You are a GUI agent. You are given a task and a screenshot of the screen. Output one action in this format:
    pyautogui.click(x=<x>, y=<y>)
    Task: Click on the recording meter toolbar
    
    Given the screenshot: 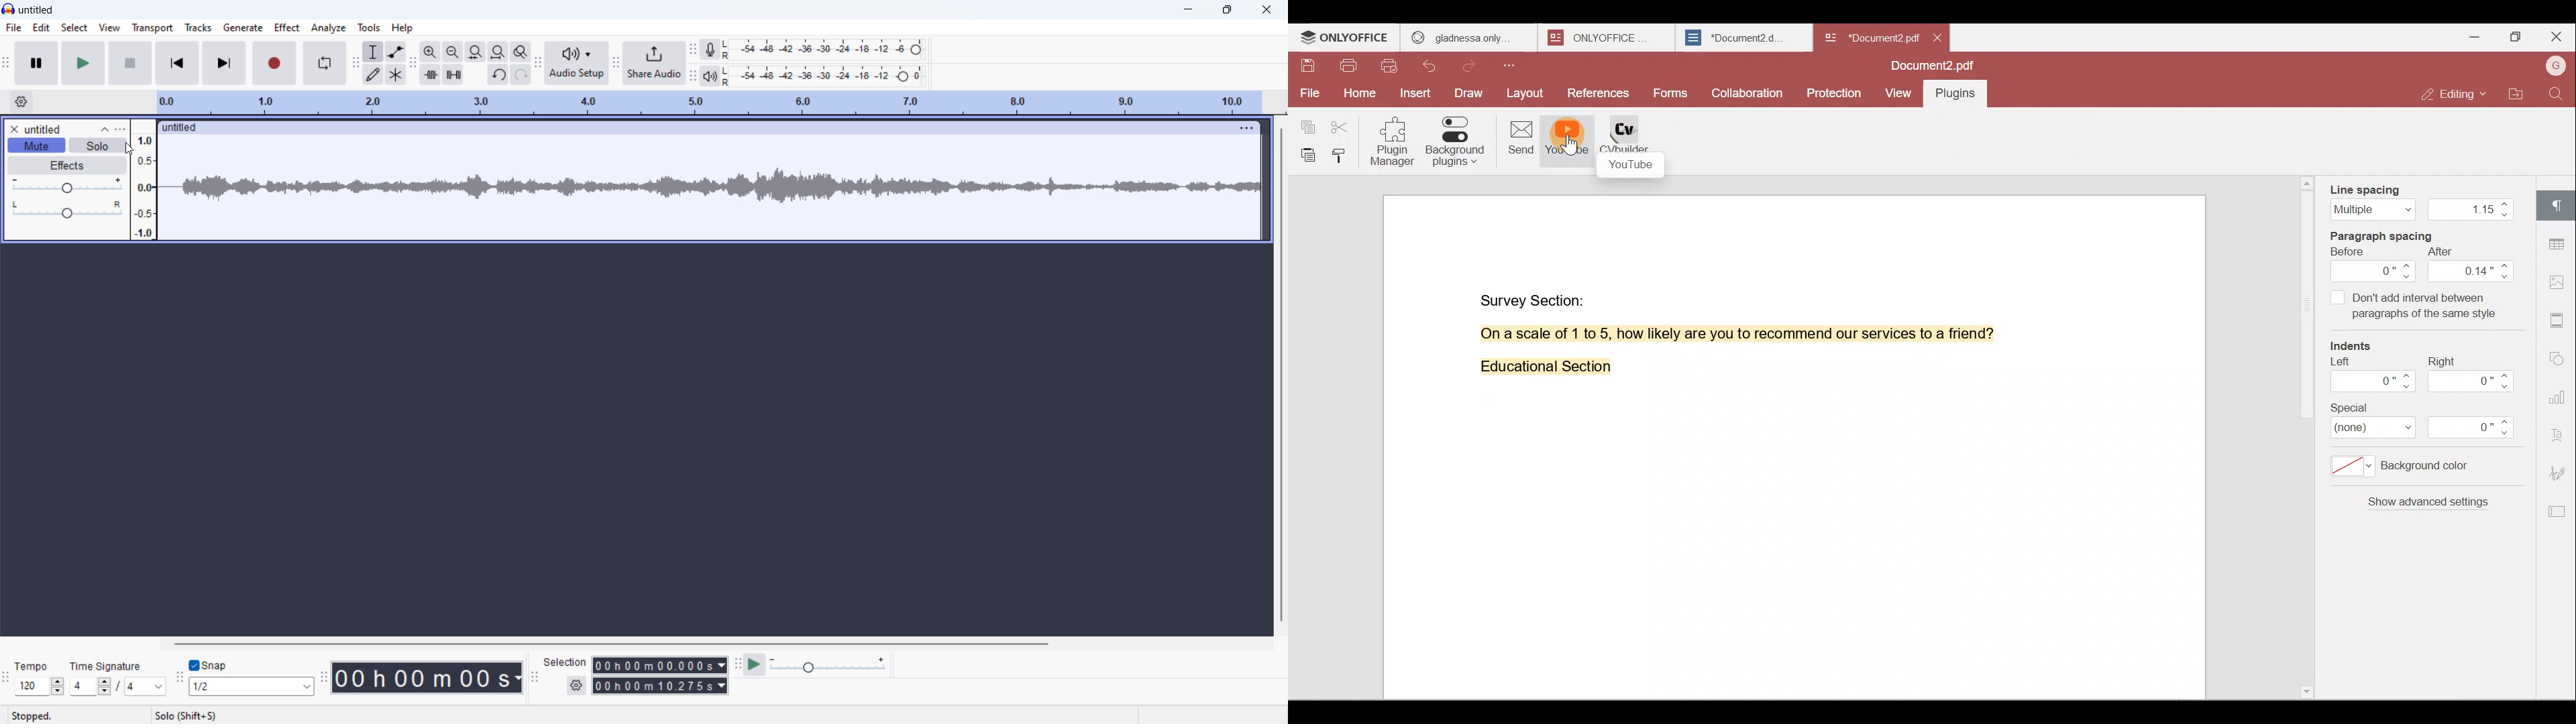 What is the action you would take?
    pyautogui.click(x=694, y=49)
    